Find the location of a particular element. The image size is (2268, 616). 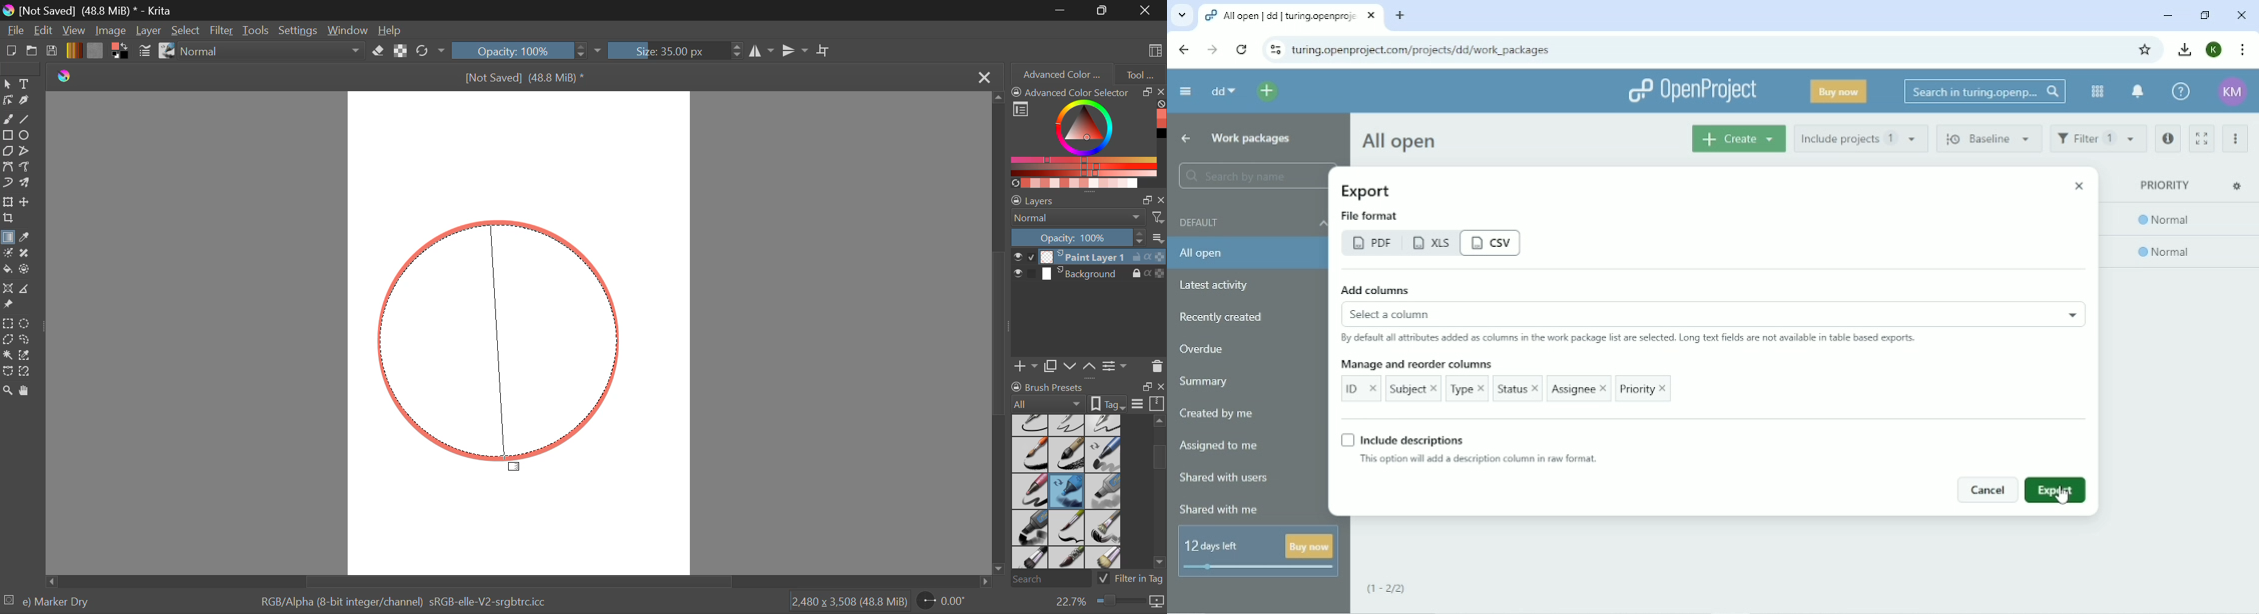

Select is located at coordinates (7, 84).